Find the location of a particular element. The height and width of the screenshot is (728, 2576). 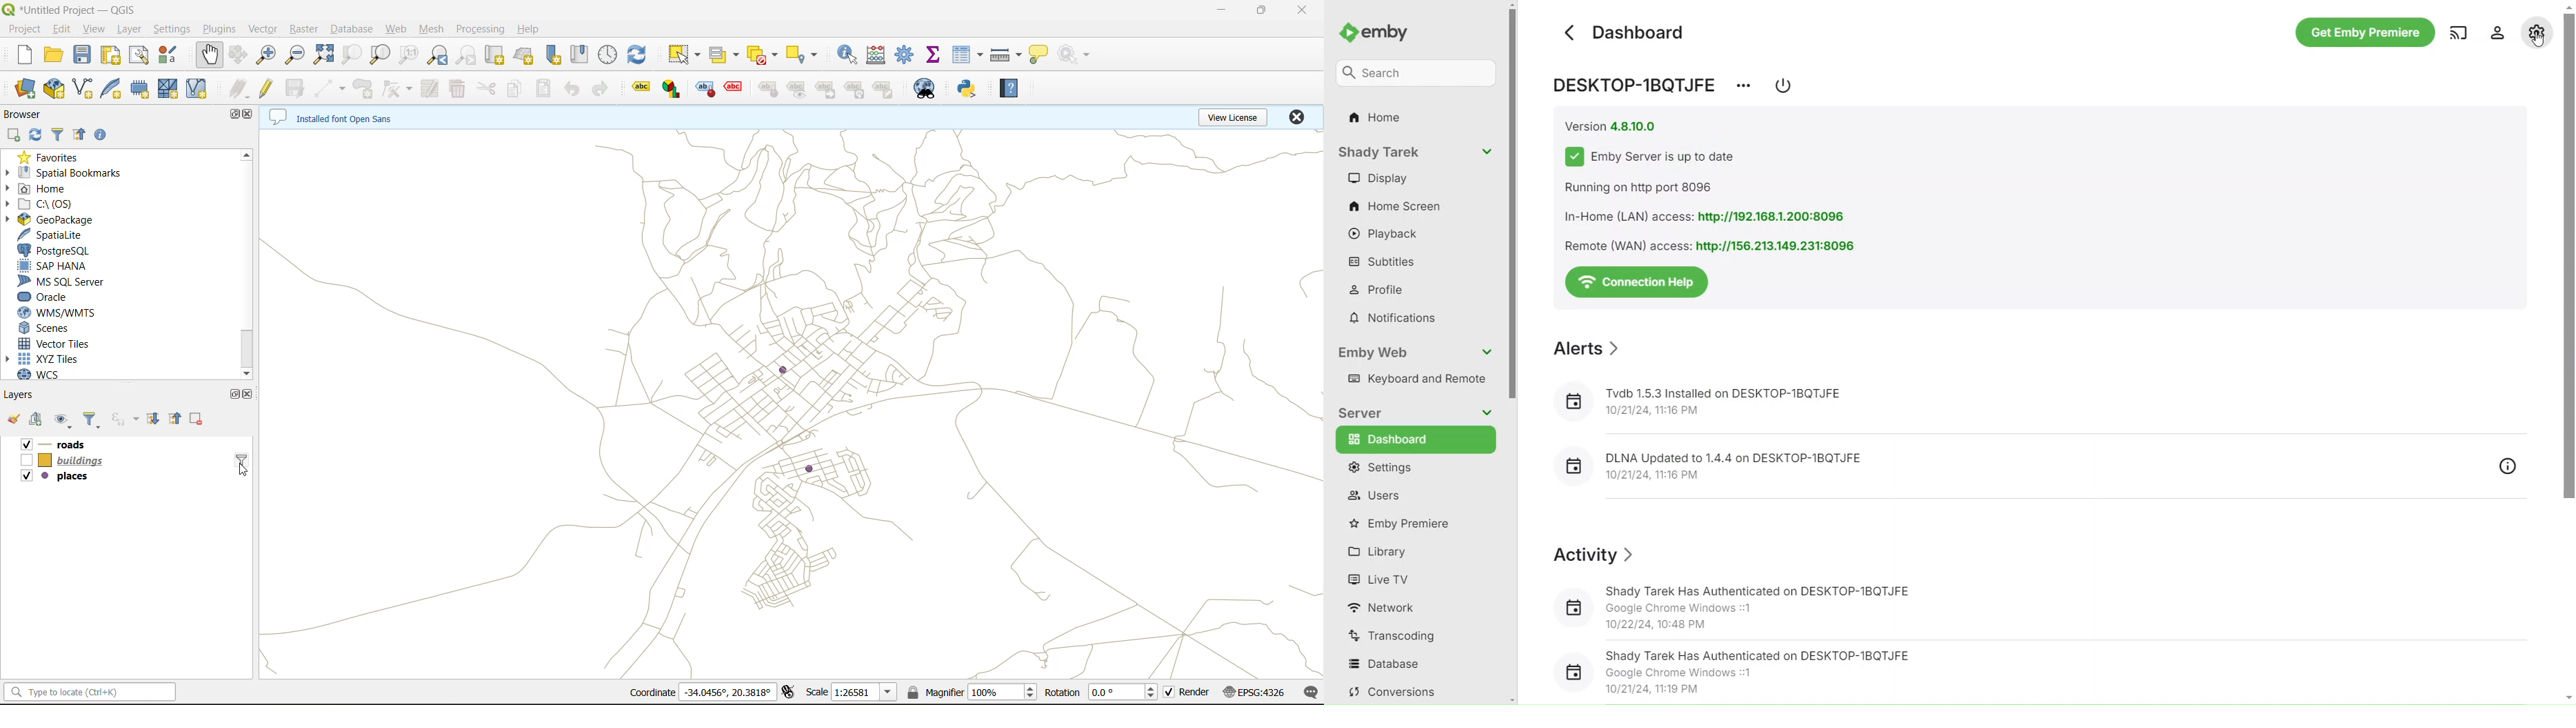

Emby Server is up to date is located at coordinates (1654, 154).